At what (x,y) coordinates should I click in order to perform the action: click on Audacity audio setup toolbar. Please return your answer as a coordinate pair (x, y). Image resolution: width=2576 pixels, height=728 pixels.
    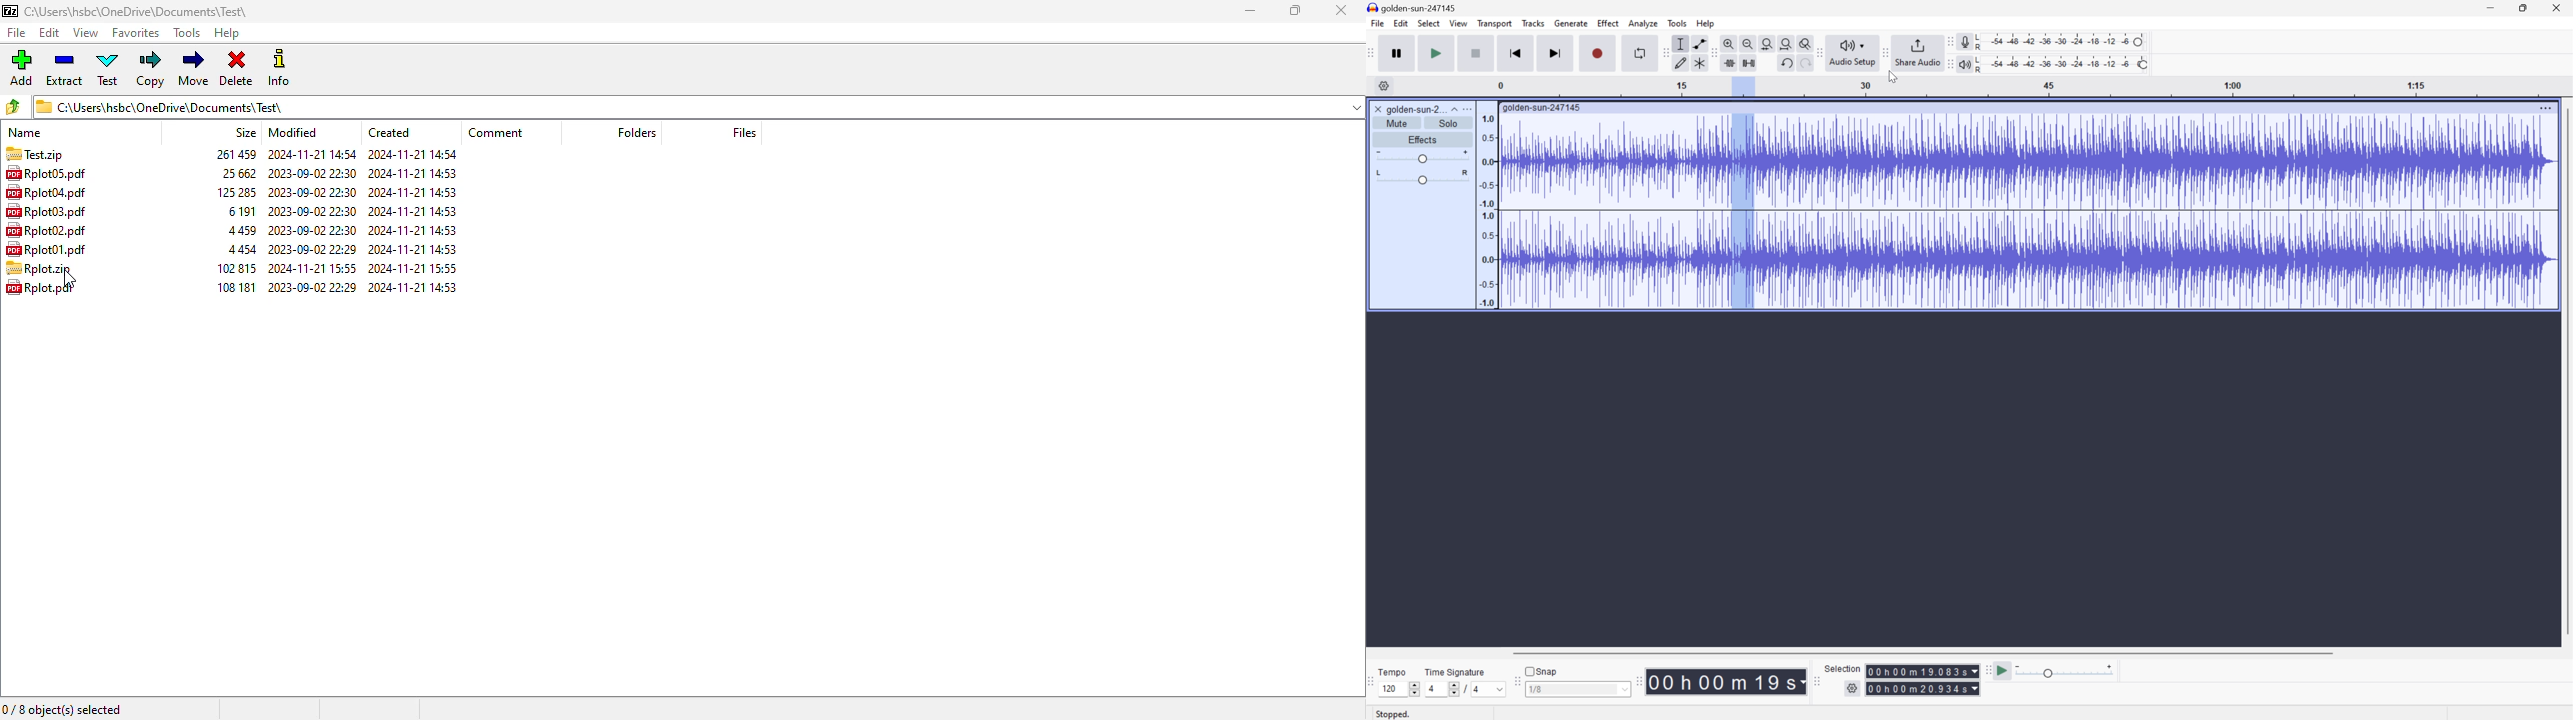
    Looking at the image, I should click on (1819, 52).